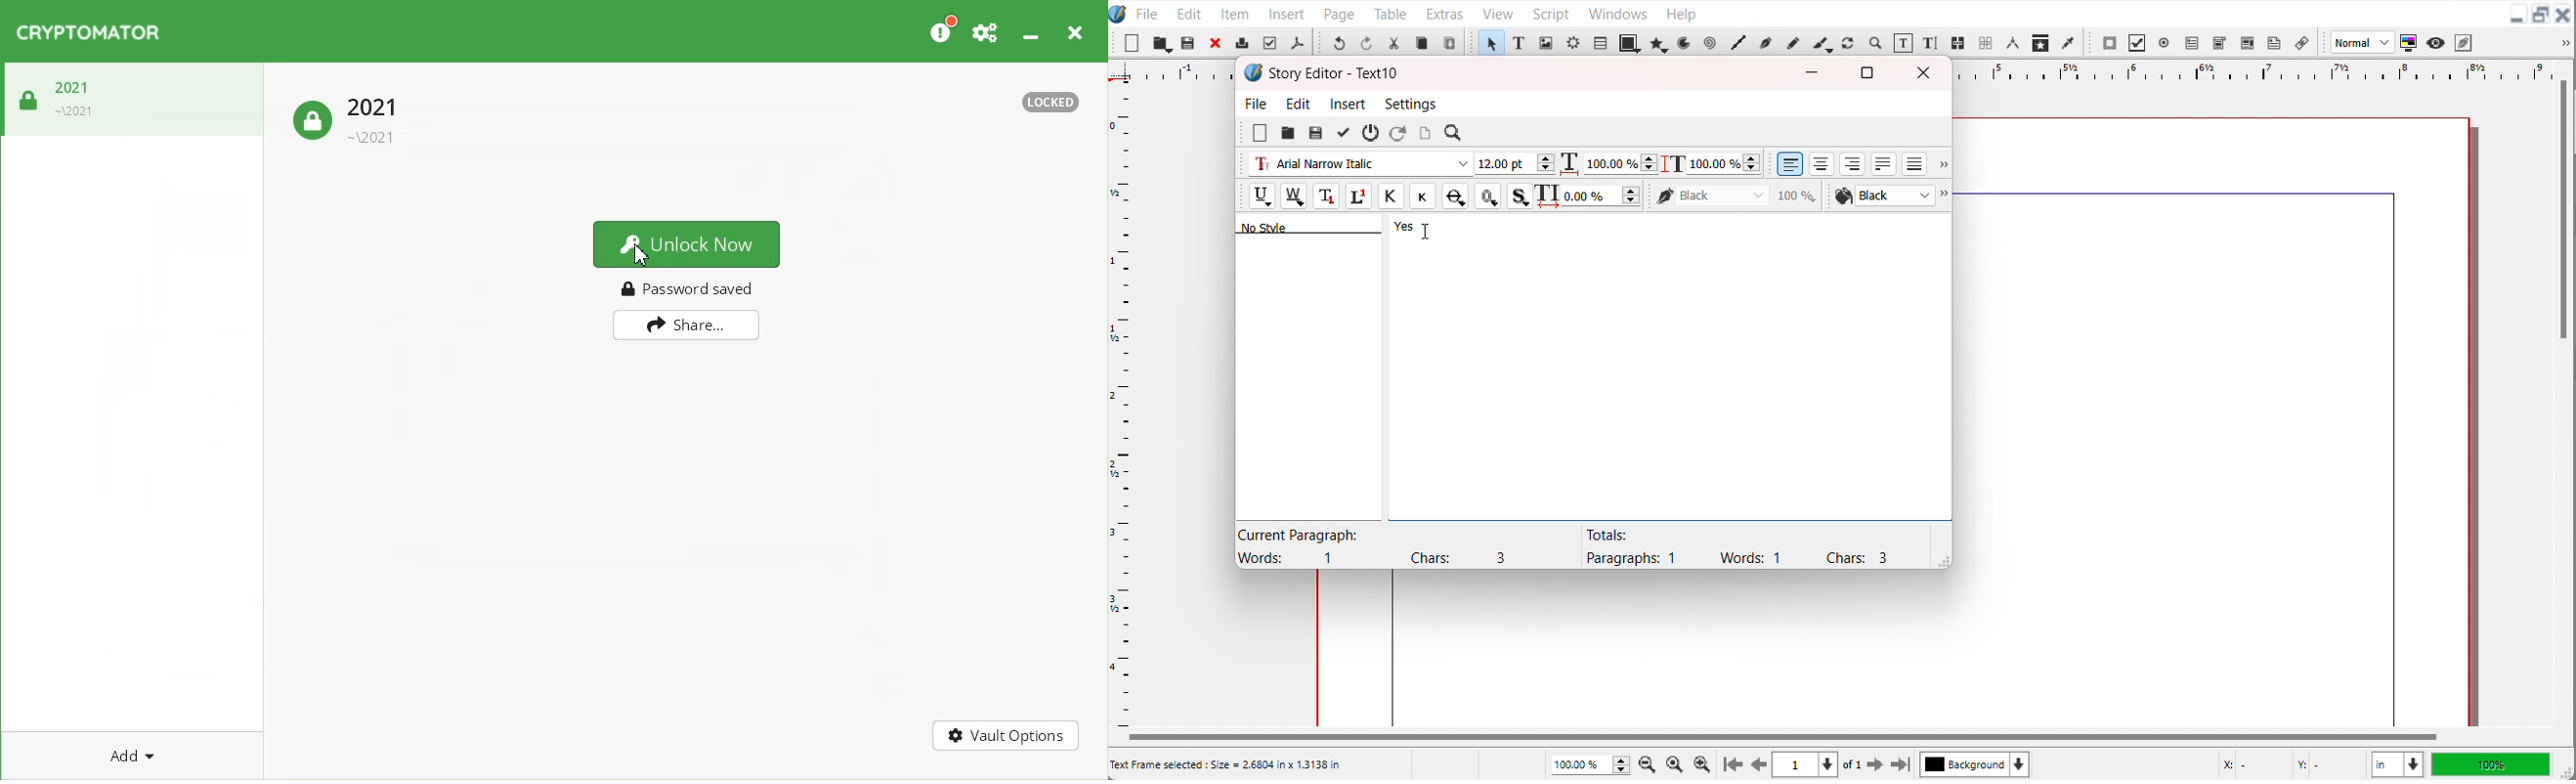 This screenshot has height=784, width=2576. I want to click on Render Frame, so click(1573, 42).